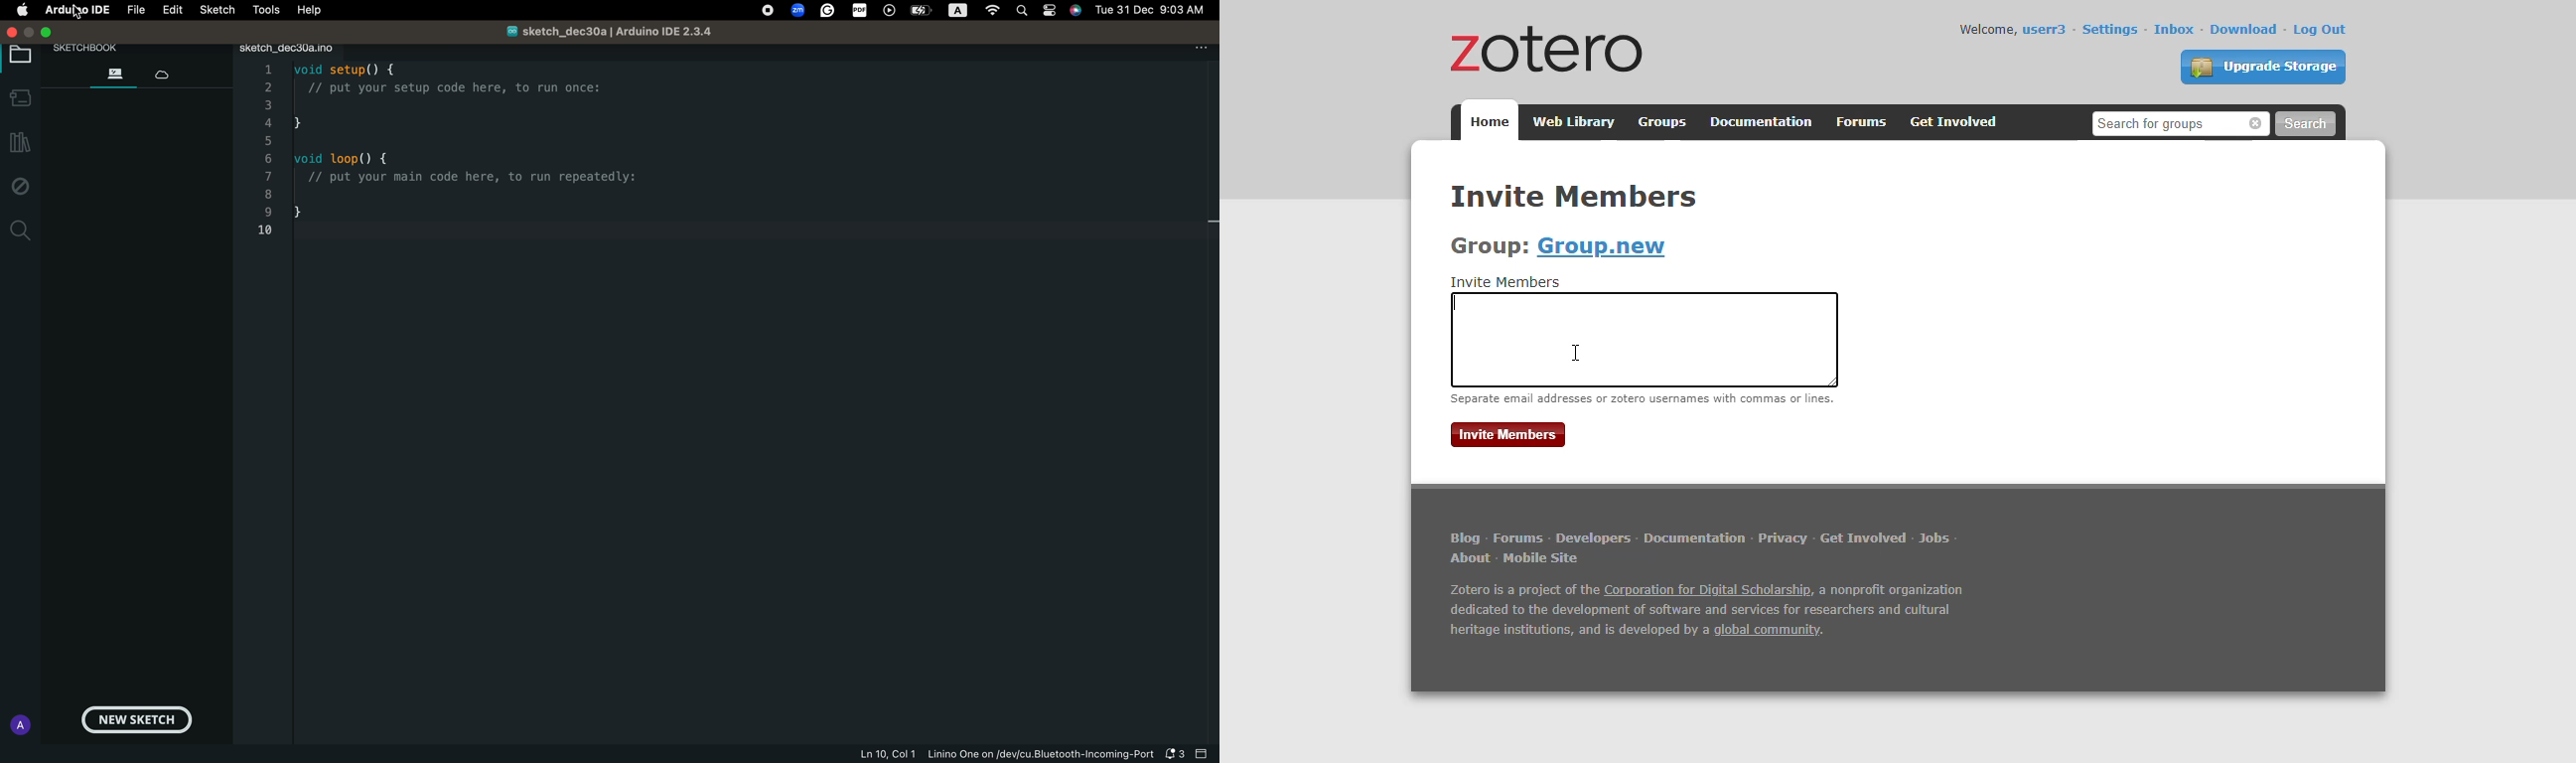 The image size is (2576, 784). Describe the element at coordinates (1543, 558) in the screenshot. I see `mobile site` at that location.